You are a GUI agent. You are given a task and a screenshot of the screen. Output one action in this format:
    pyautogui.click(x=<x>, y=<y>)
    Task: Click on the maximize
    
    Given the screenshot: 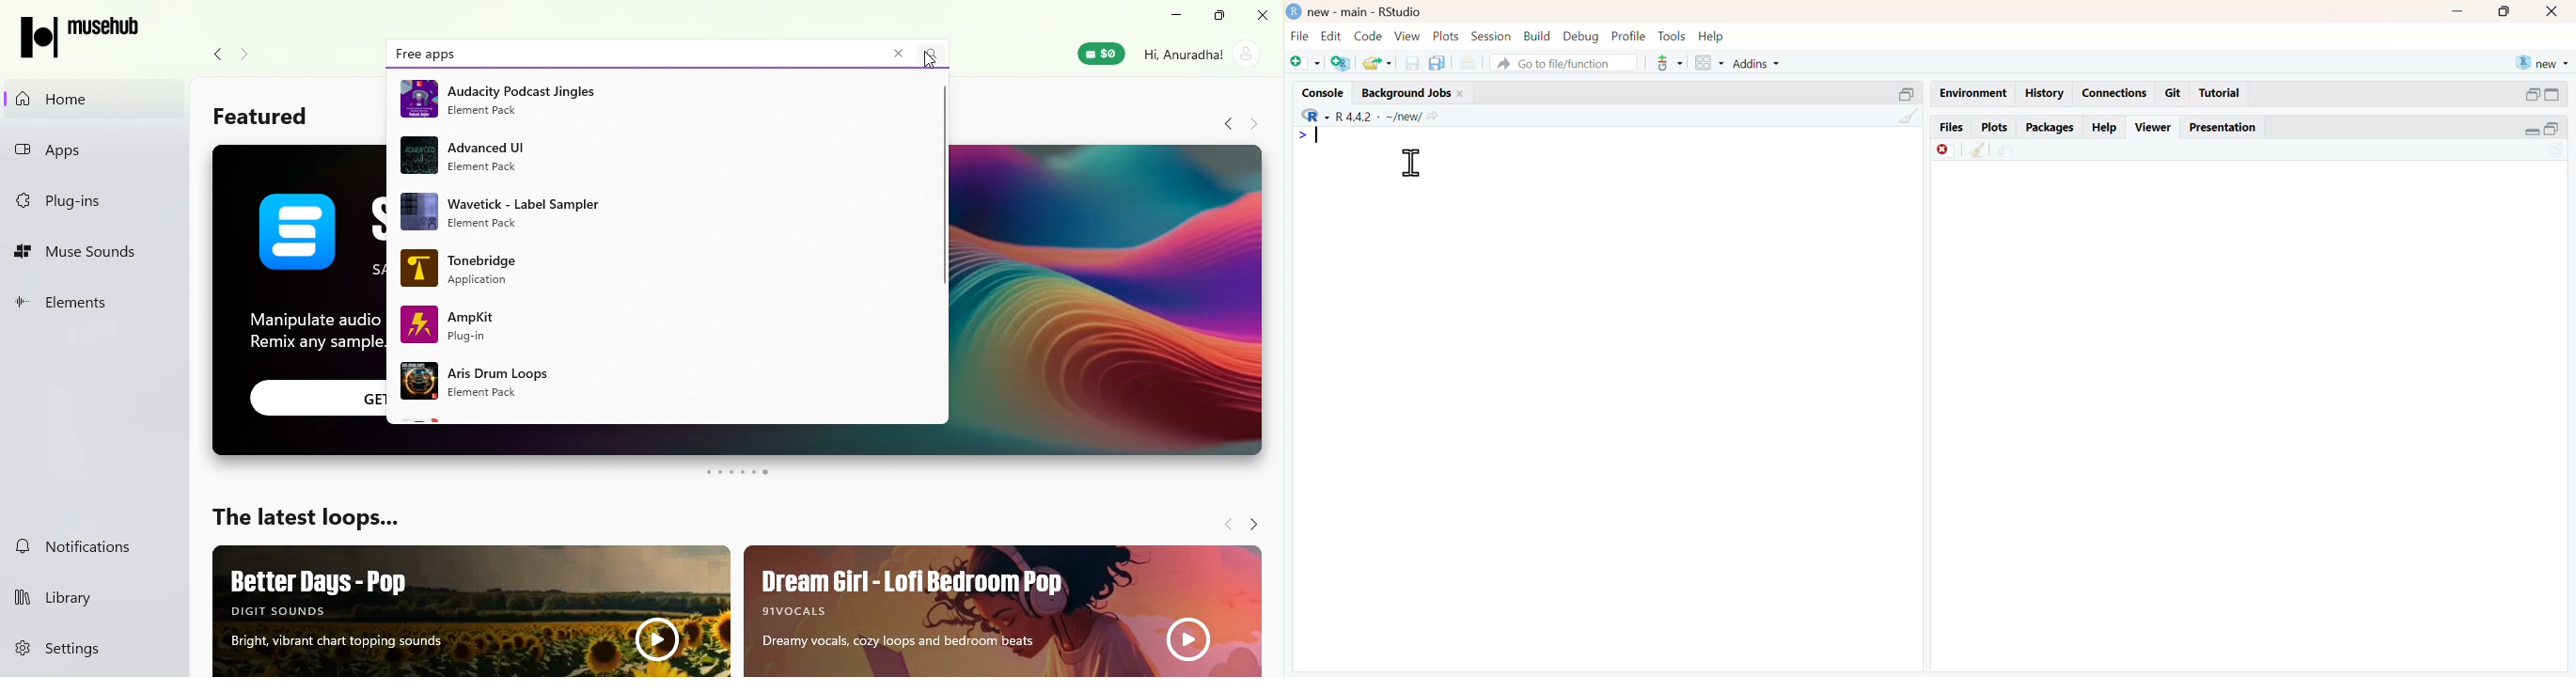 What is the action you would take?
    pyautogui.click(x=2508, y=10)
    